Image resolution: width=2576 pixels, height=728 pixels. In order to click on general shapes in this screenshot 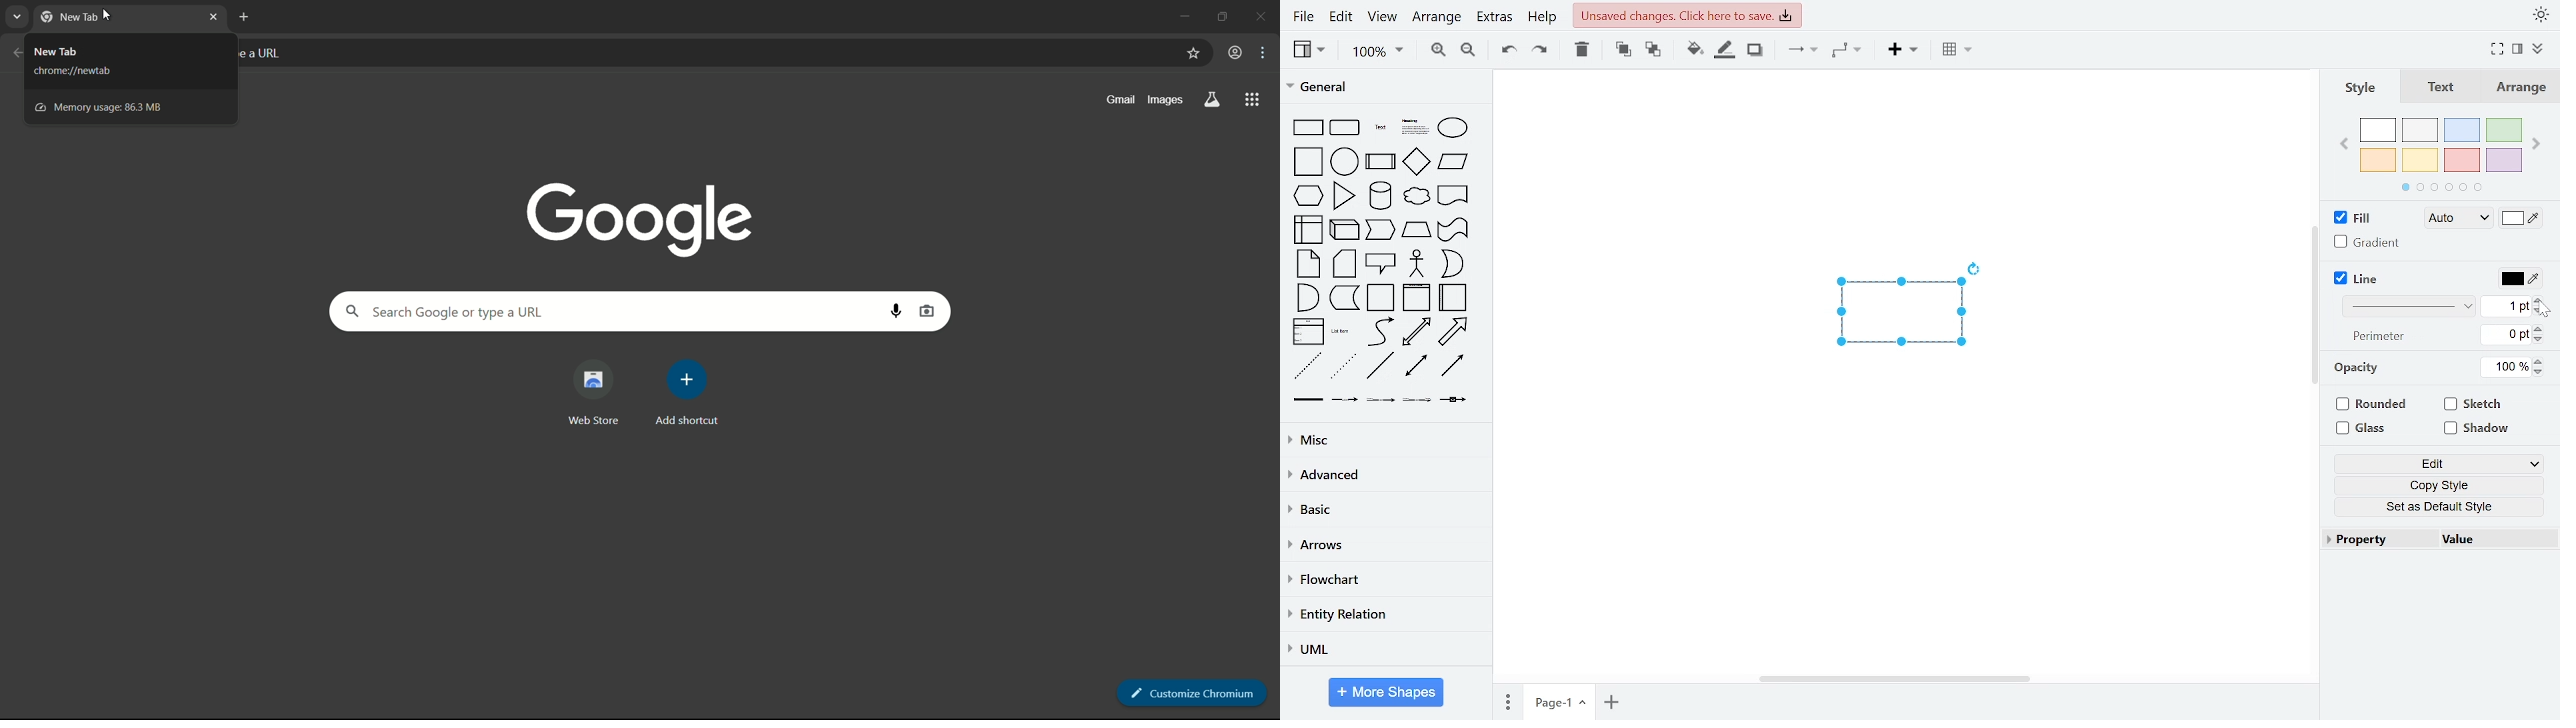, I will do `click(1417, 365)`.